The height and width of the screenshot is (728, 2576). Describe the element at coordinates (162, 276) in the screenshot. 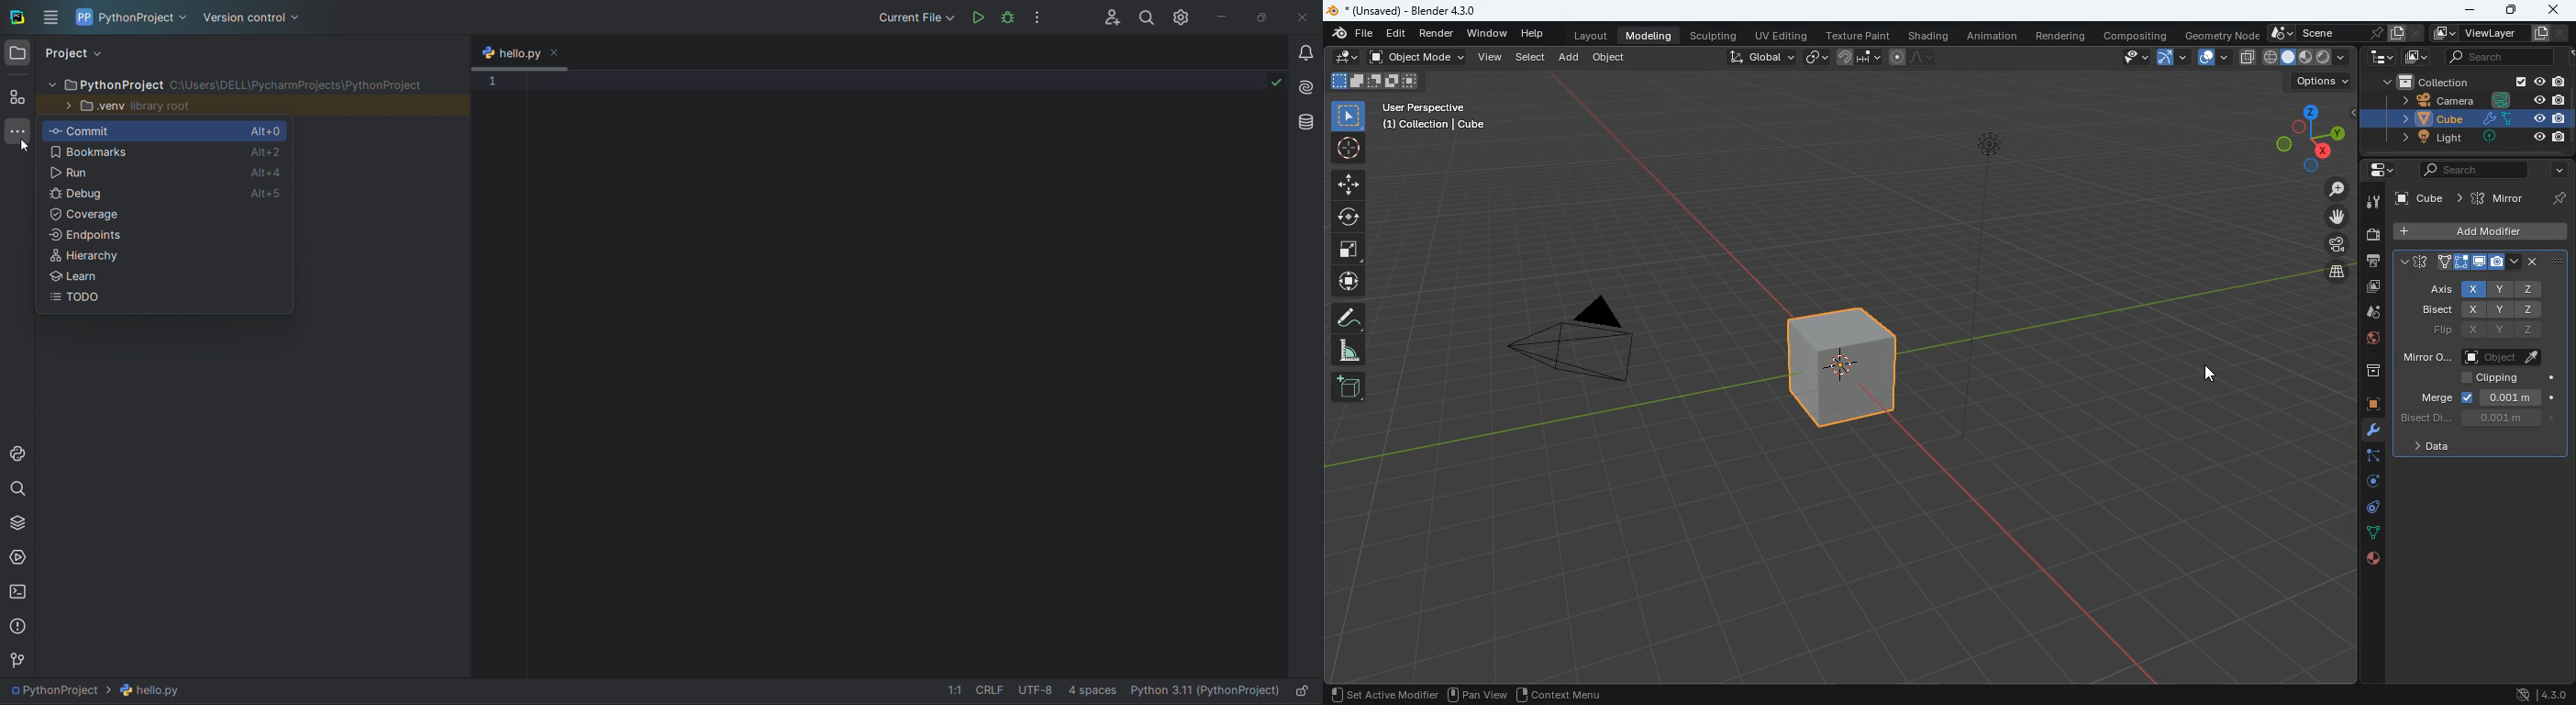

I see `learn` at that location.